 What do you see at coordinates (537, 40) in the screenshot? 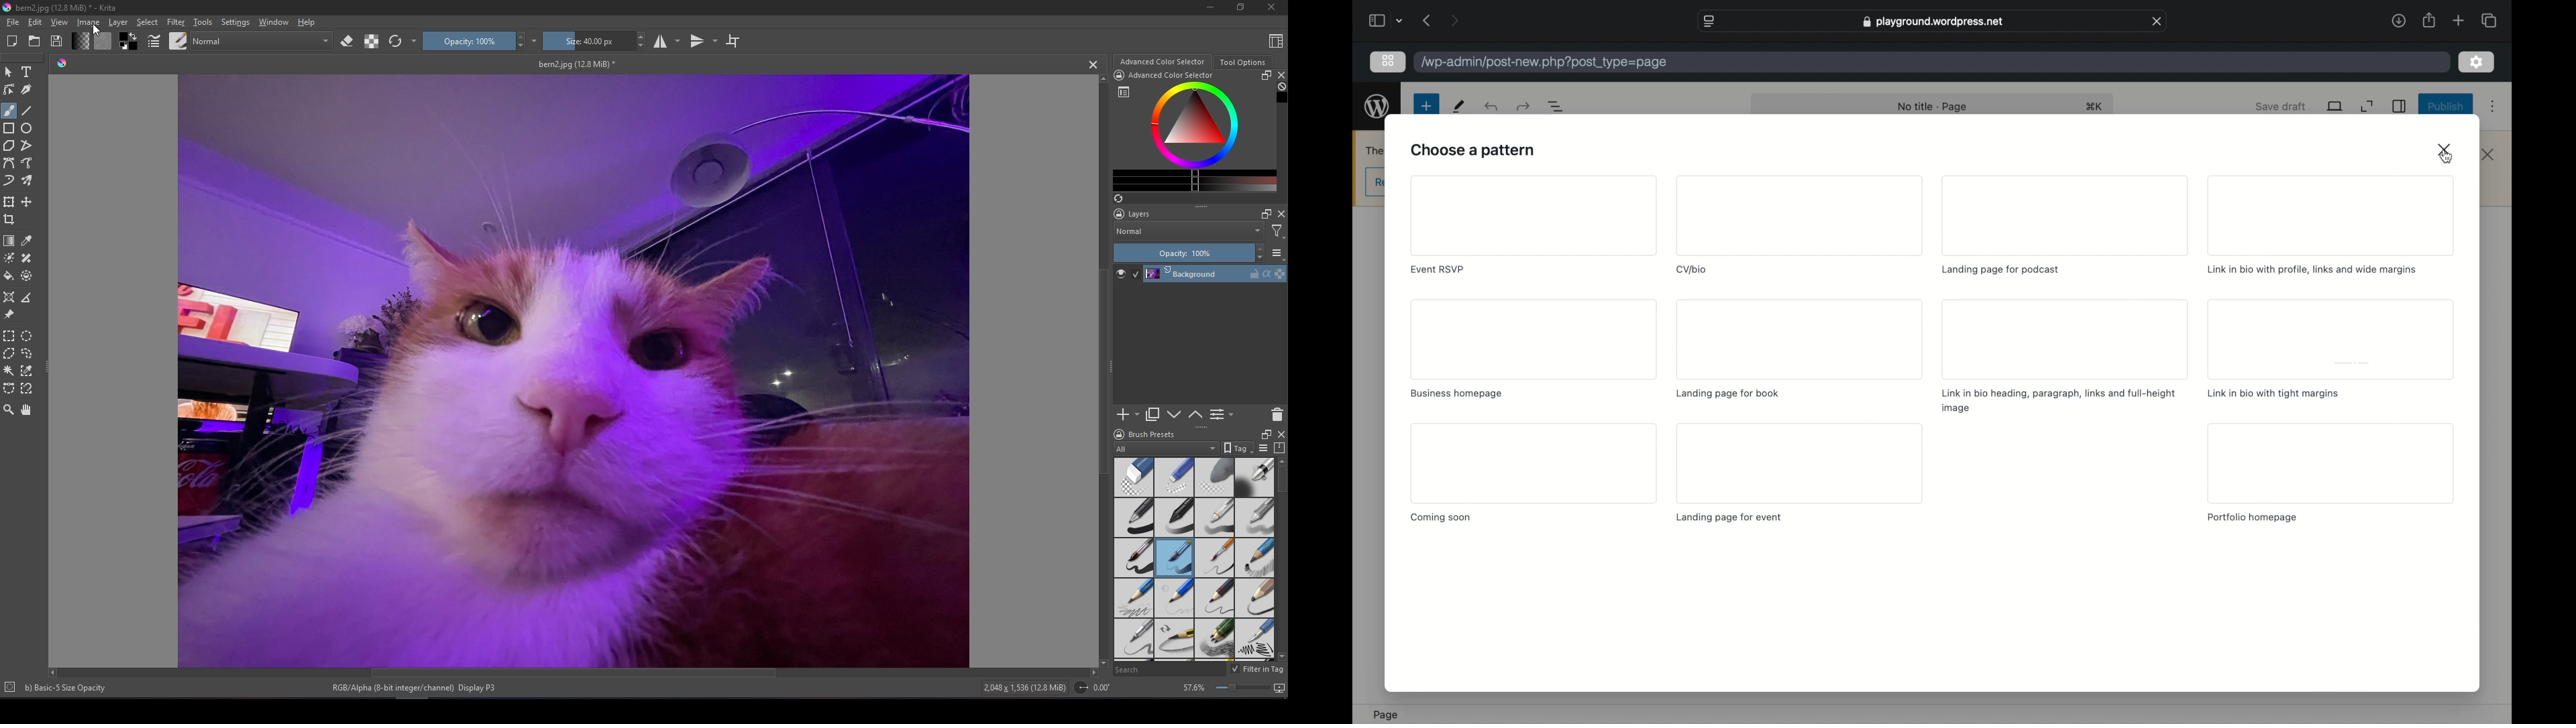
I see `Image options 2` at bounding box center [537, 40].